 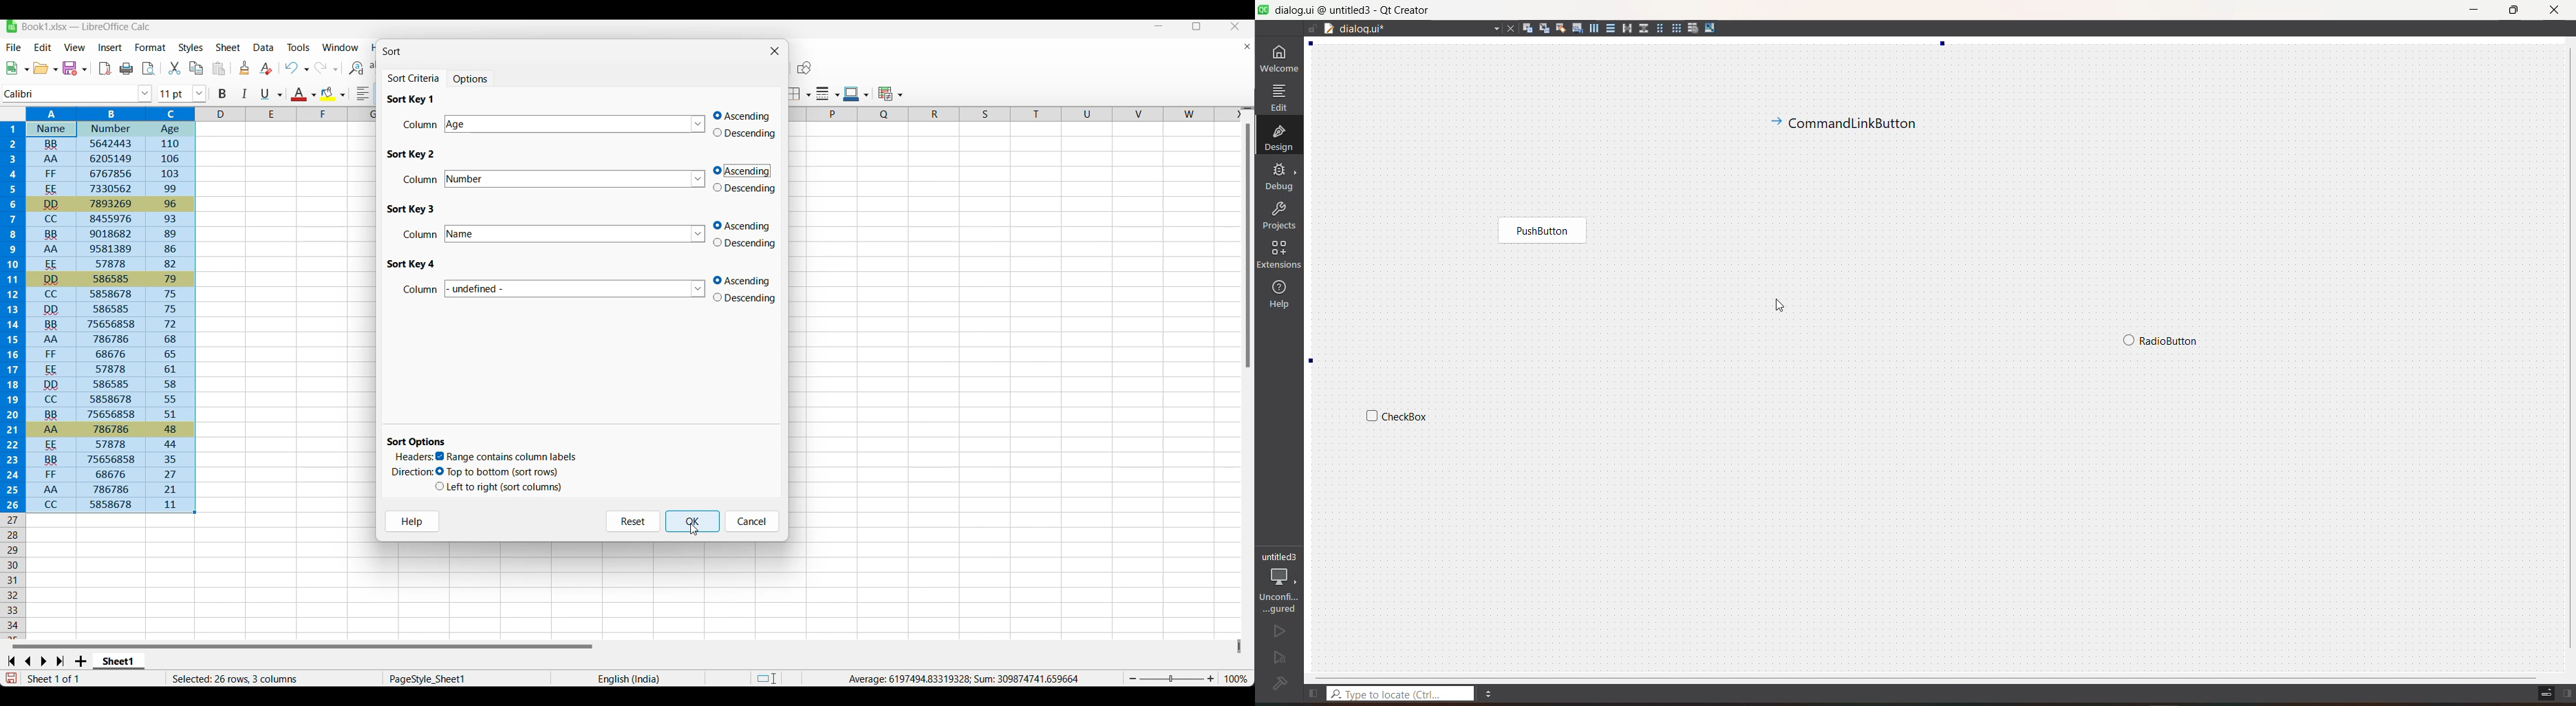 I want to click on Paste, so click(x=219, y=68).